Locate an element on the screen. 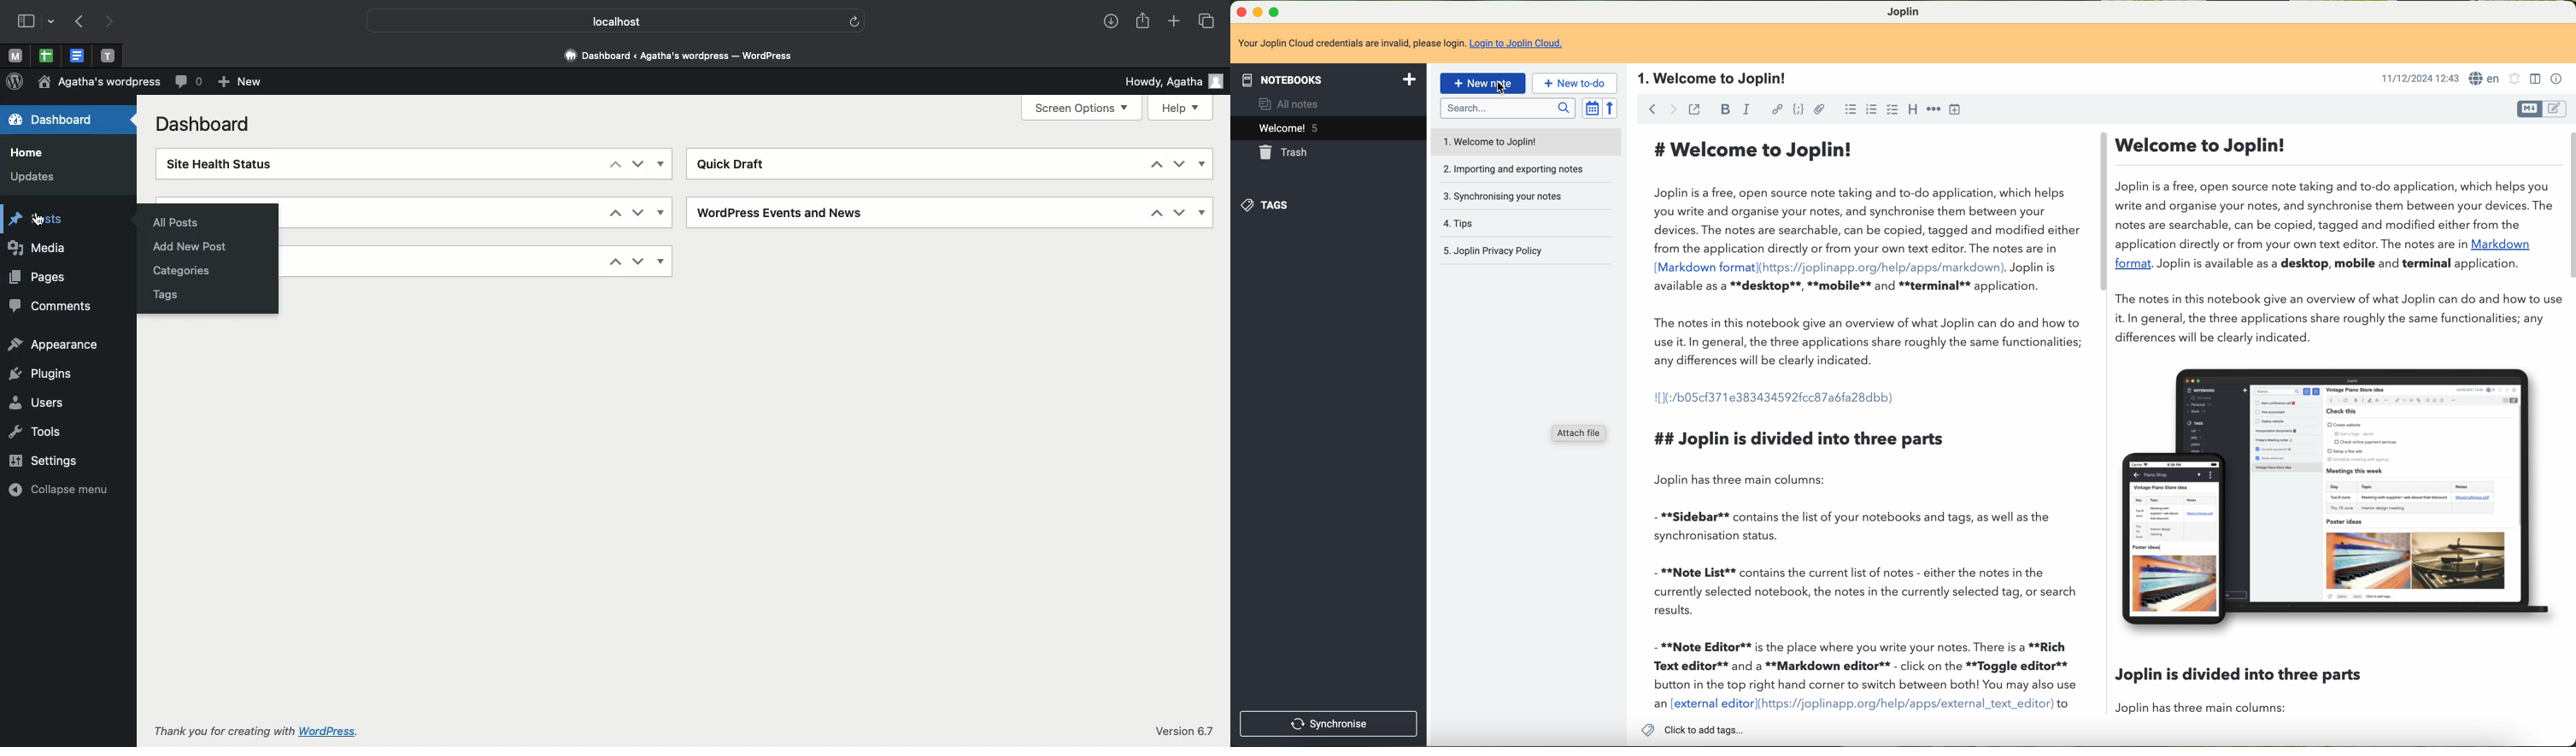  horizontal rule is located at coordinates (1934, 110).